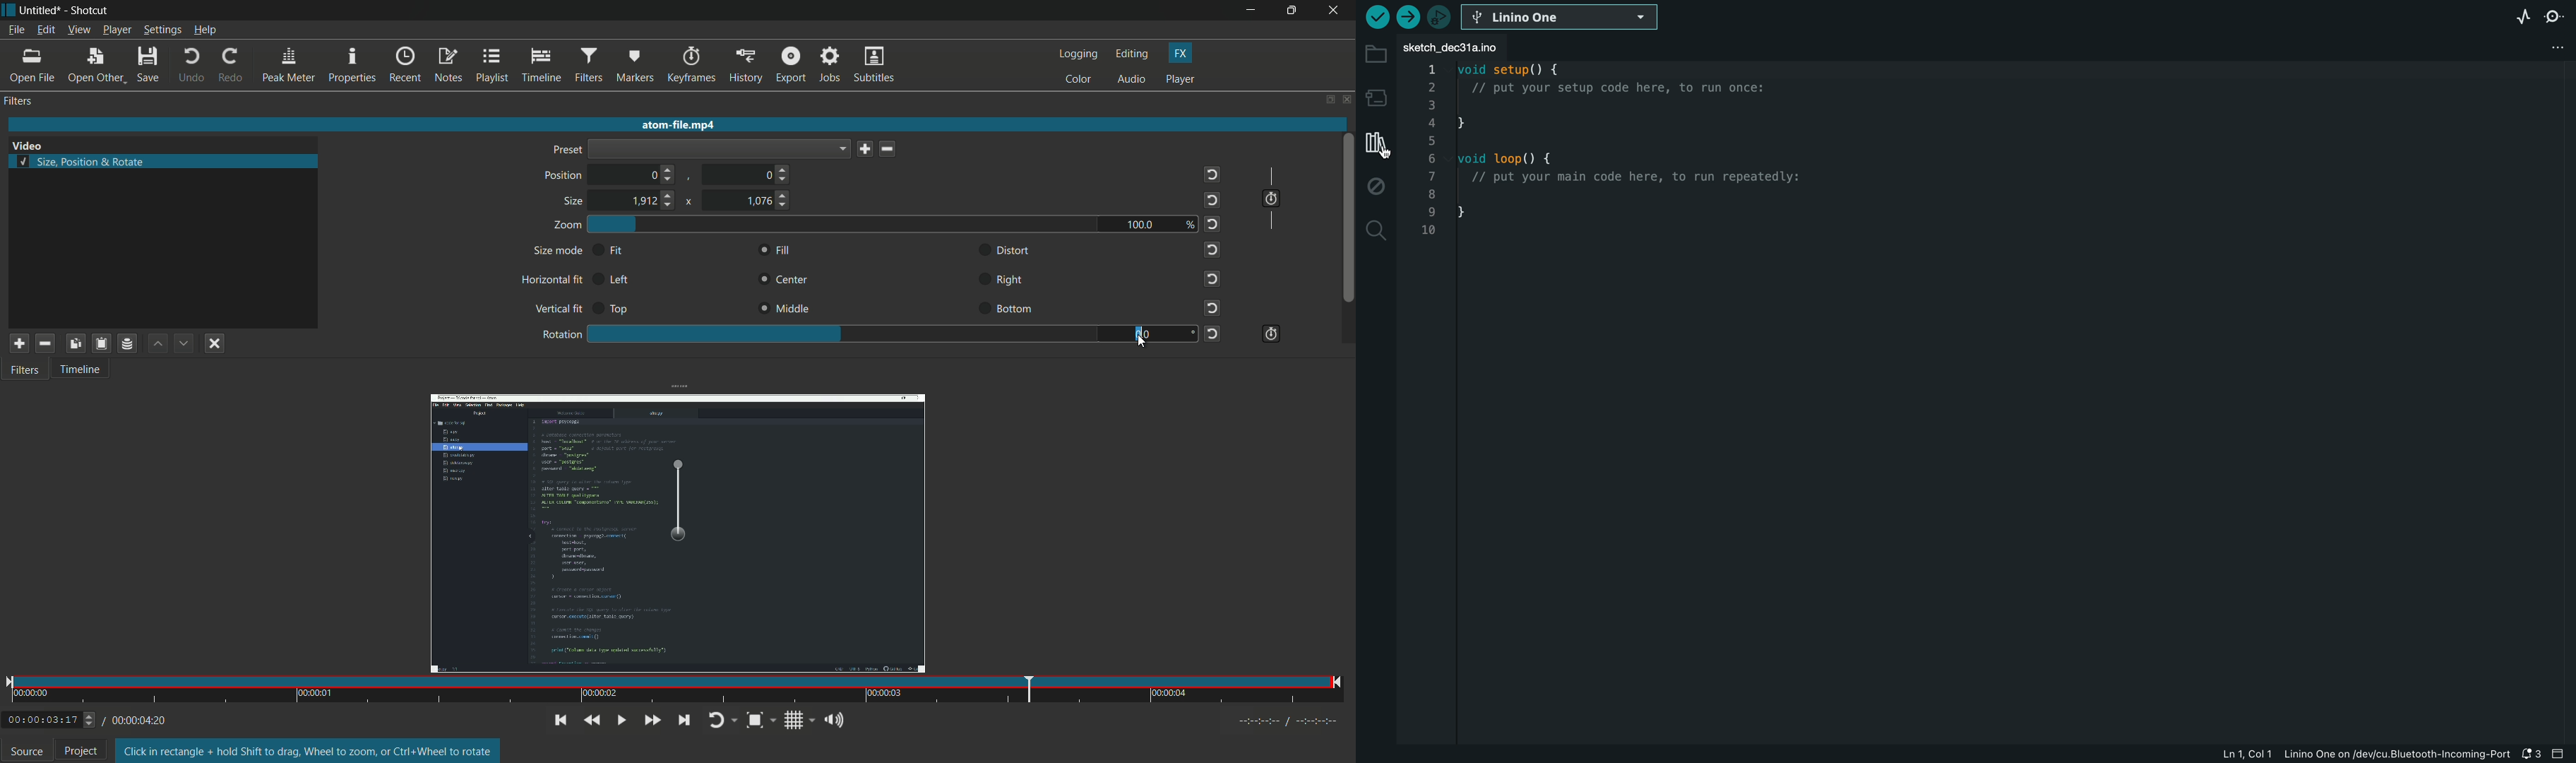  What do you see at coordinates (34, 141) in the screenshot?
I see `Video` at bounding box center [34, 141].